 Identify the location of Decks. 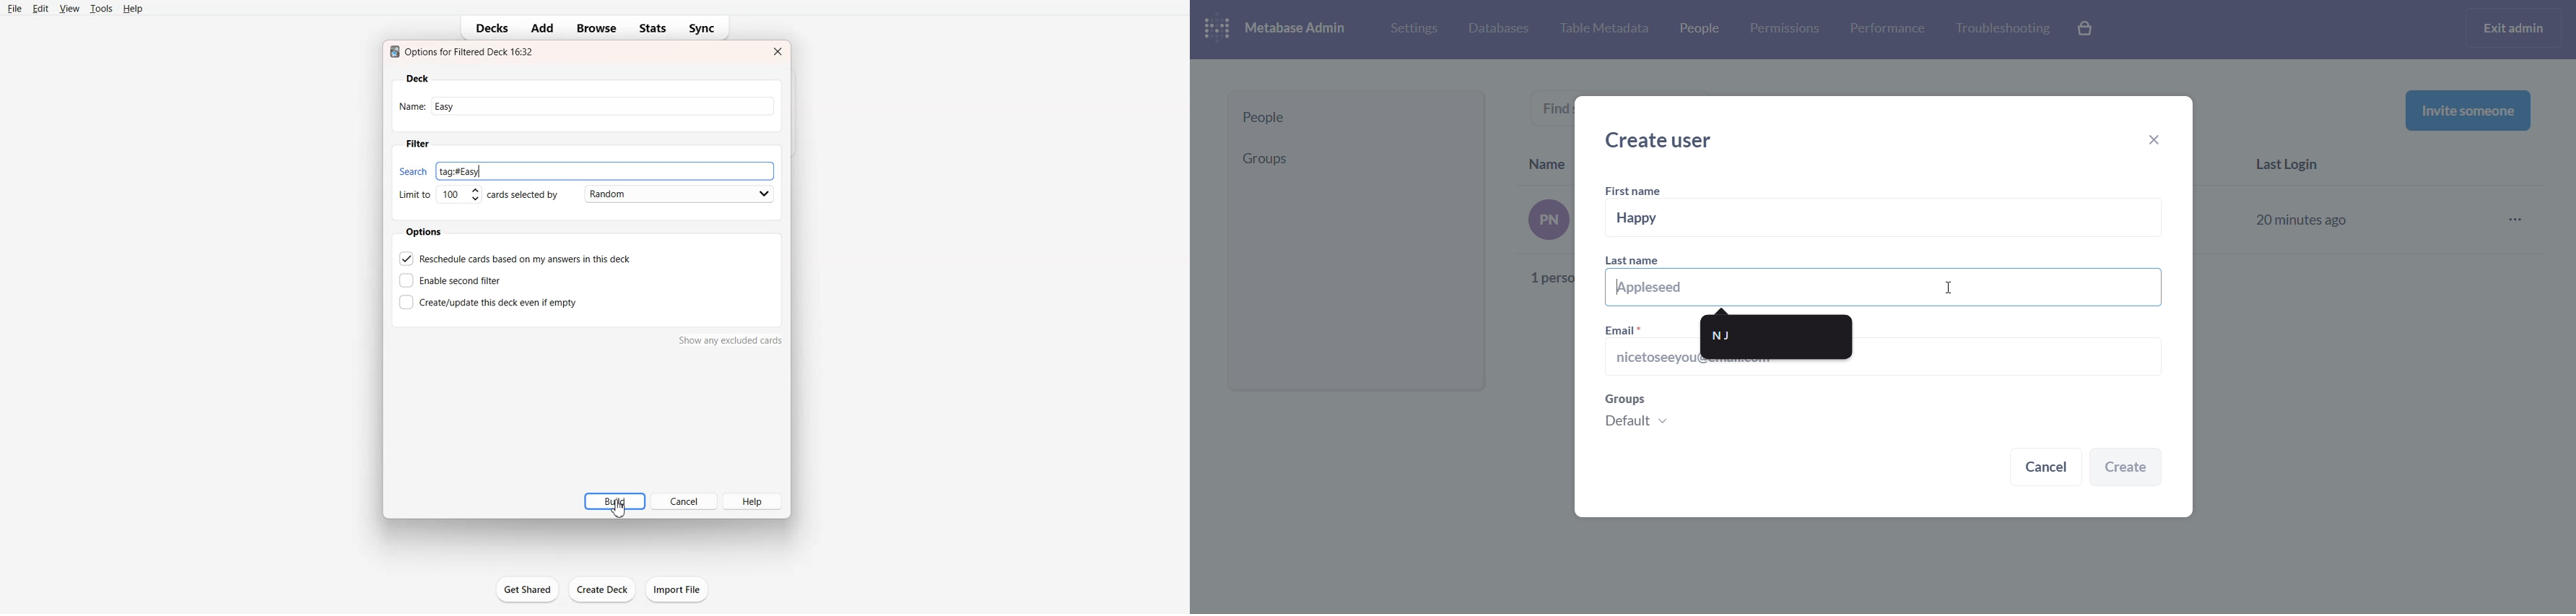
(488, 29).